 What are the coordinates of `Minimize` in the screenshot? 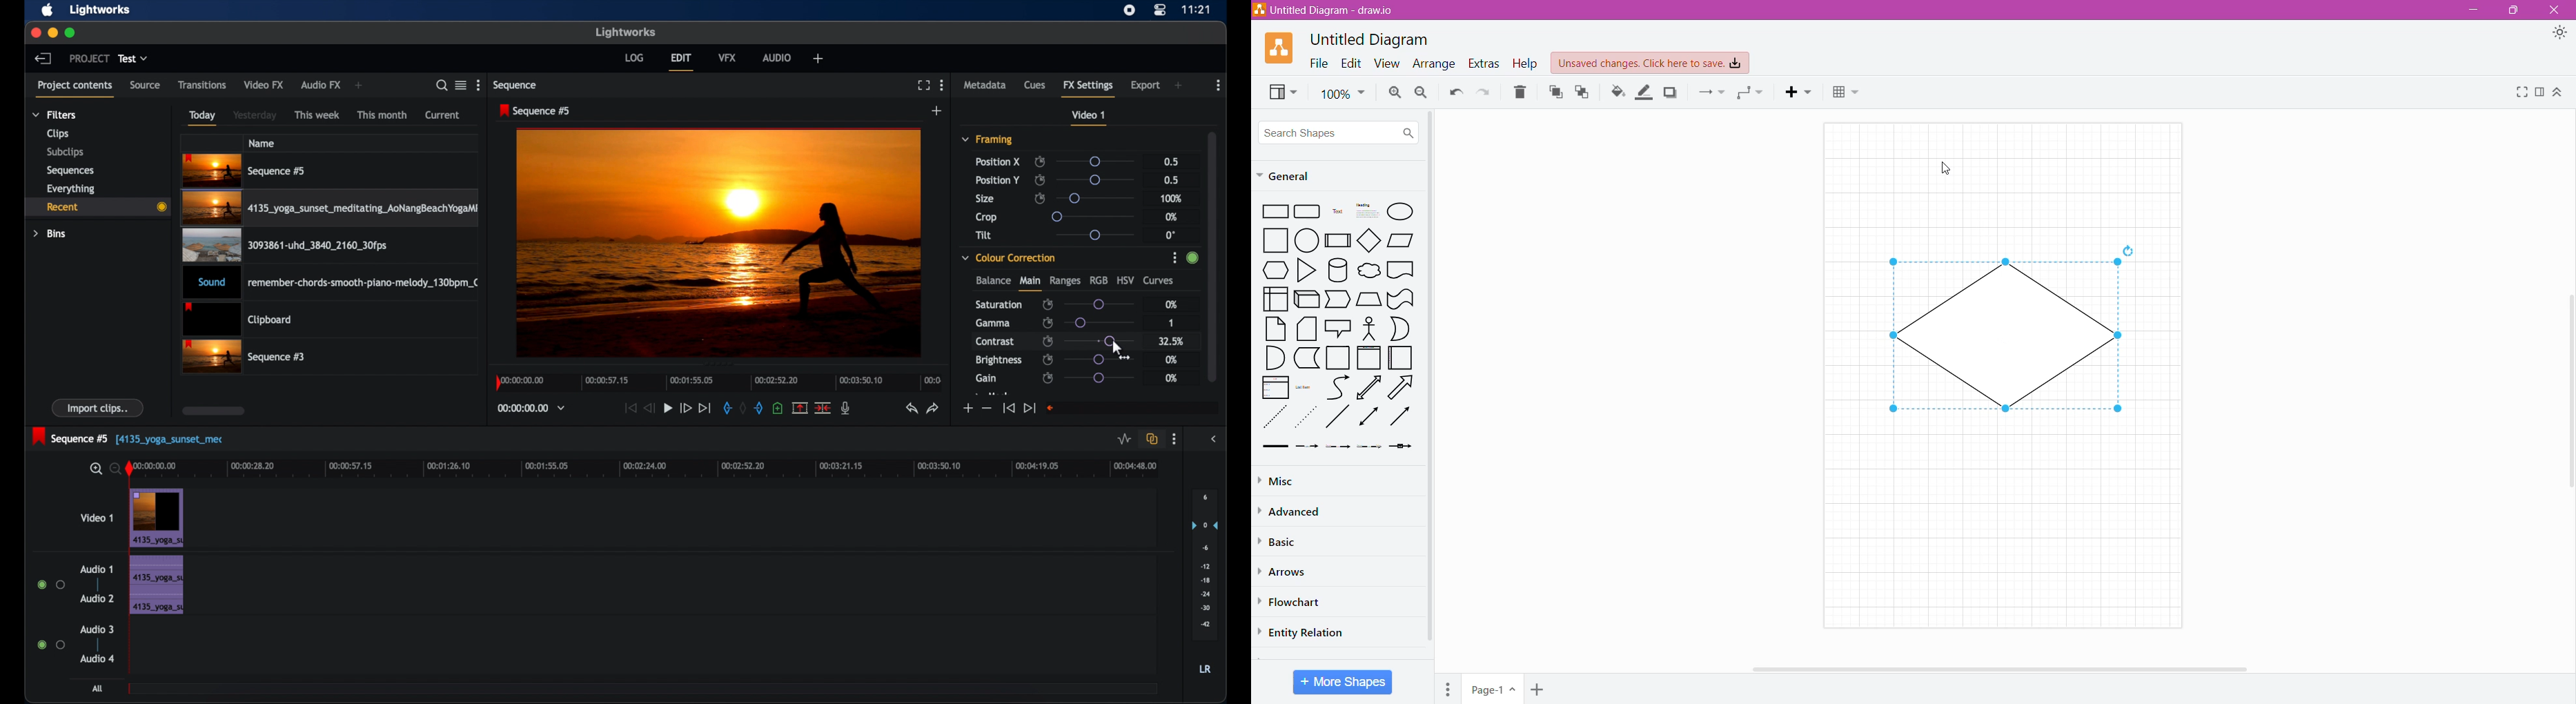 It's located at (2470, 10).